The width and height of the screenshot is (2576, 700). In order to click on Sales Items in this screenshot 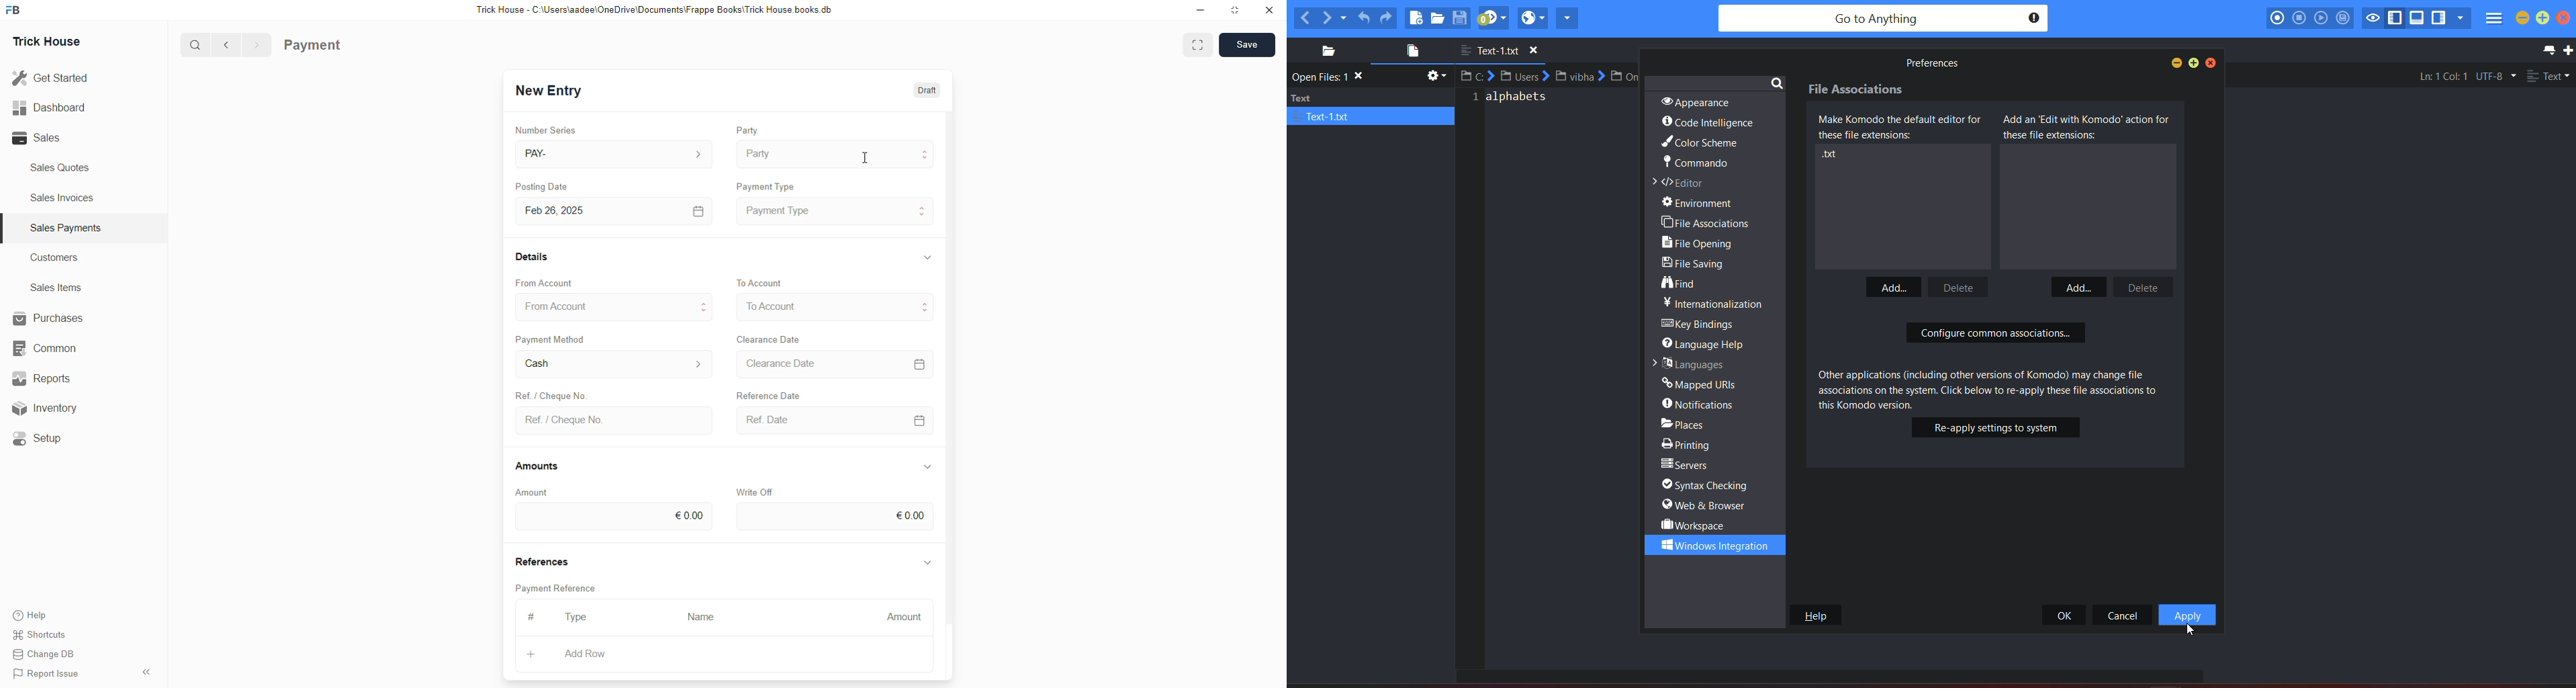, I will do `click(57, 288)`.